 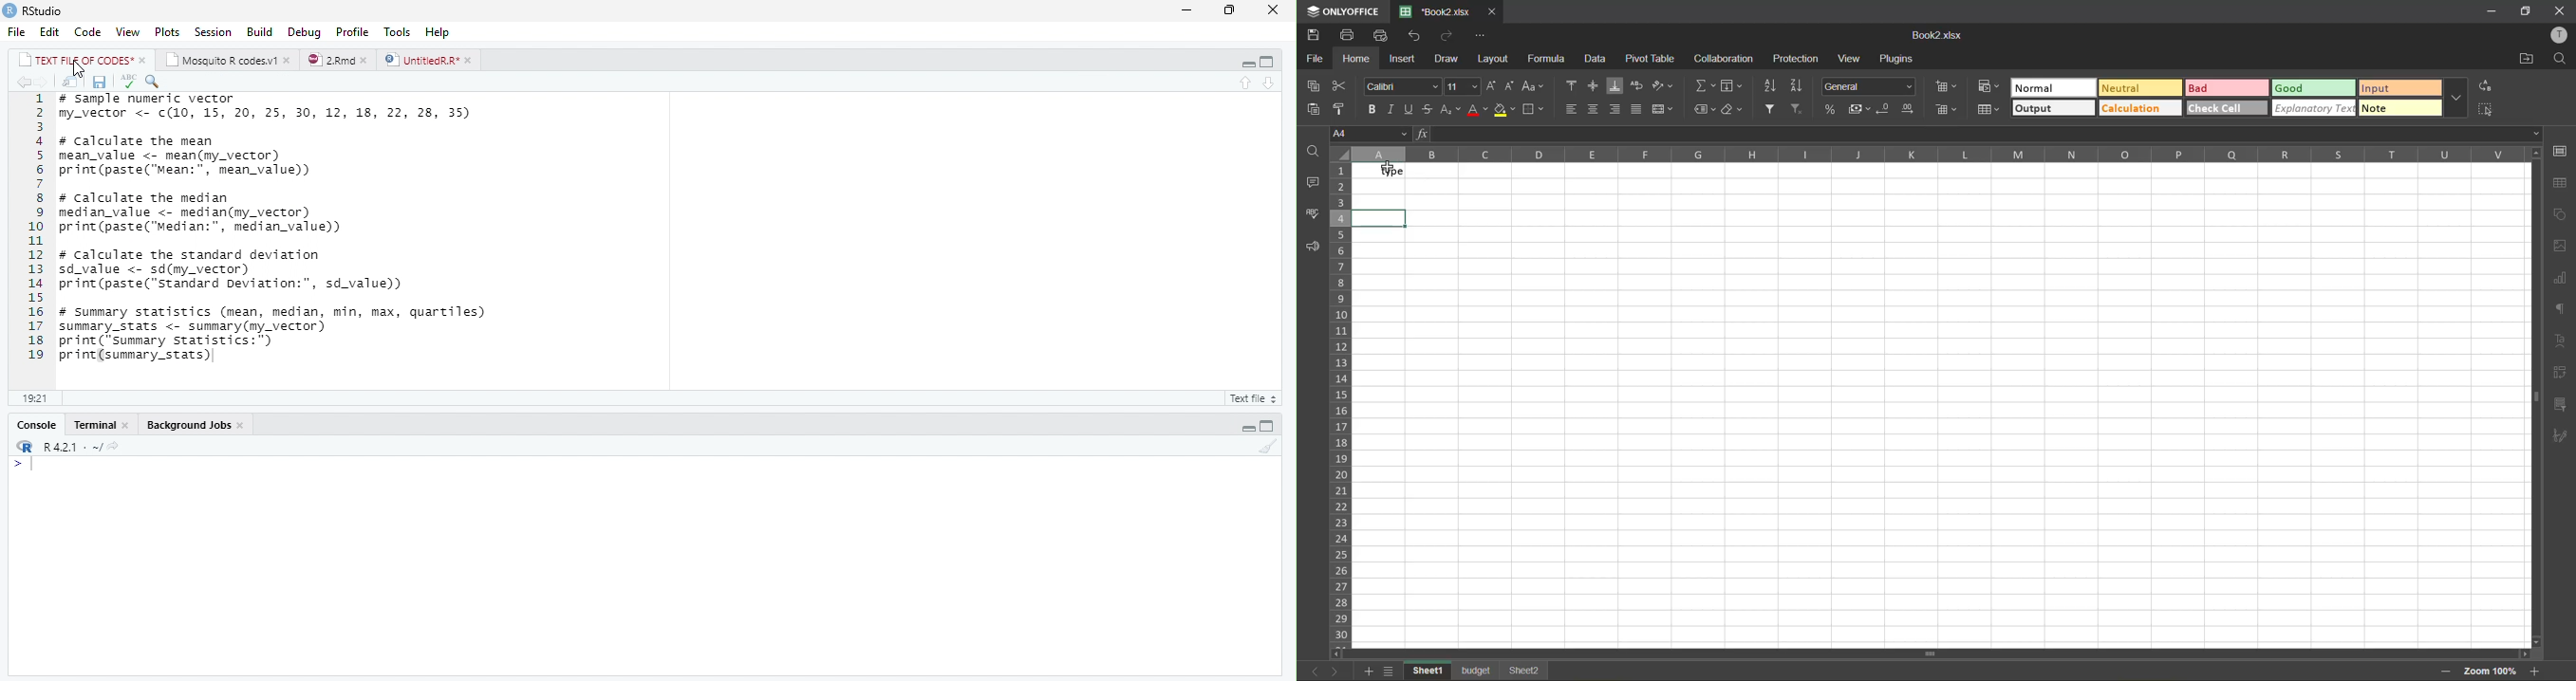 I want to click on TEXT FILE OF CODES, so click(x=78, y=62).